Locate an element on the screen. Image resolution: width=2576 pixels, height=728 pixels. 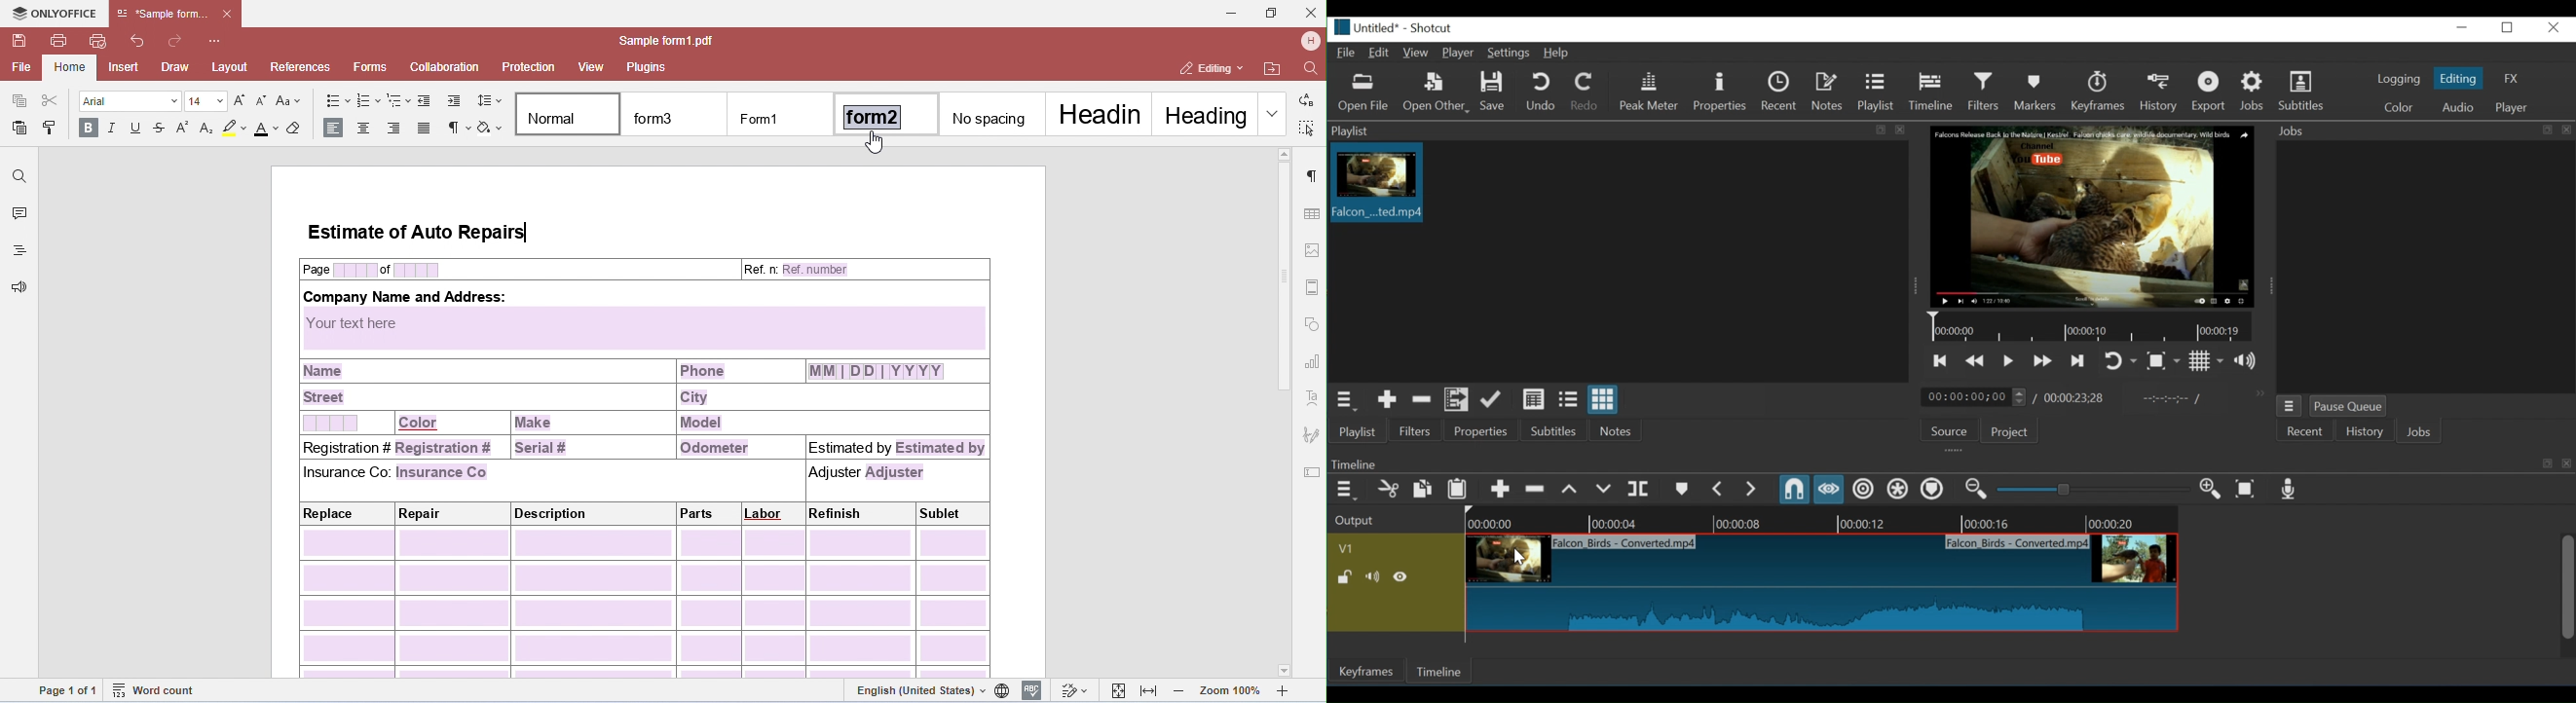
Shotcut is located at coordinates (1431, 29).